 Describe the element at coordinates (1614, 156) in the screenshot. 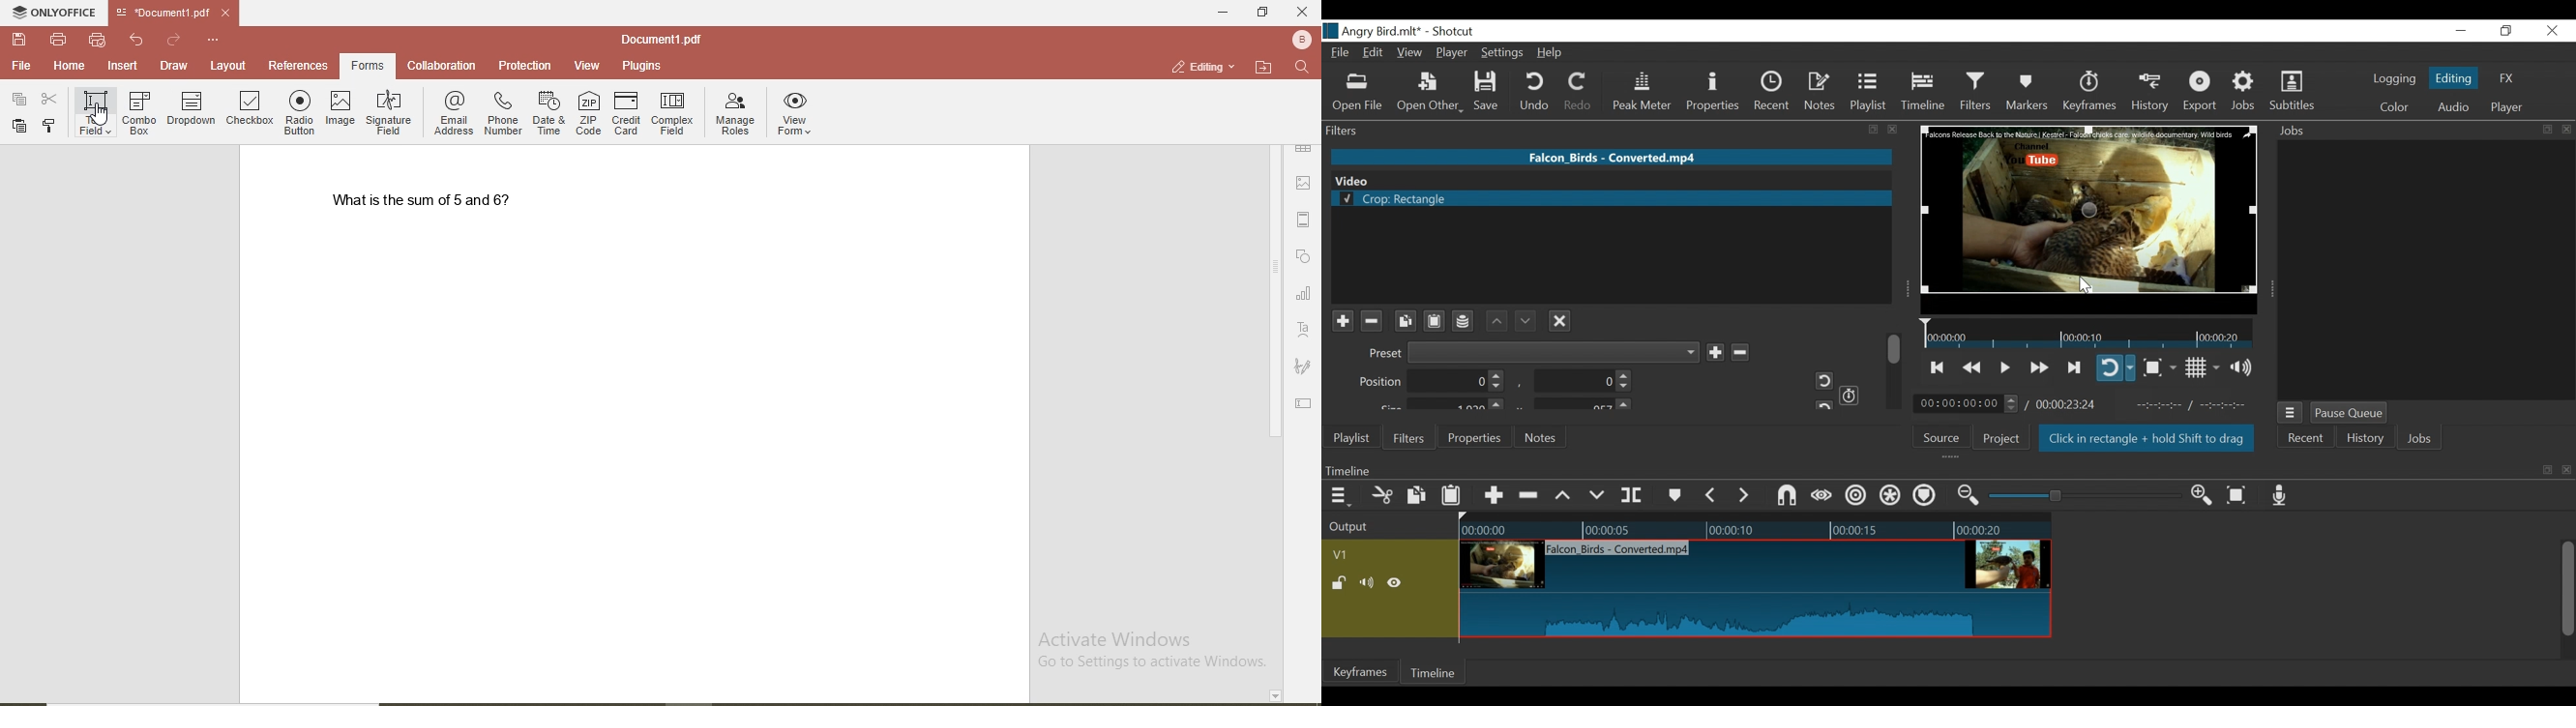

I see `File Name` at that location.